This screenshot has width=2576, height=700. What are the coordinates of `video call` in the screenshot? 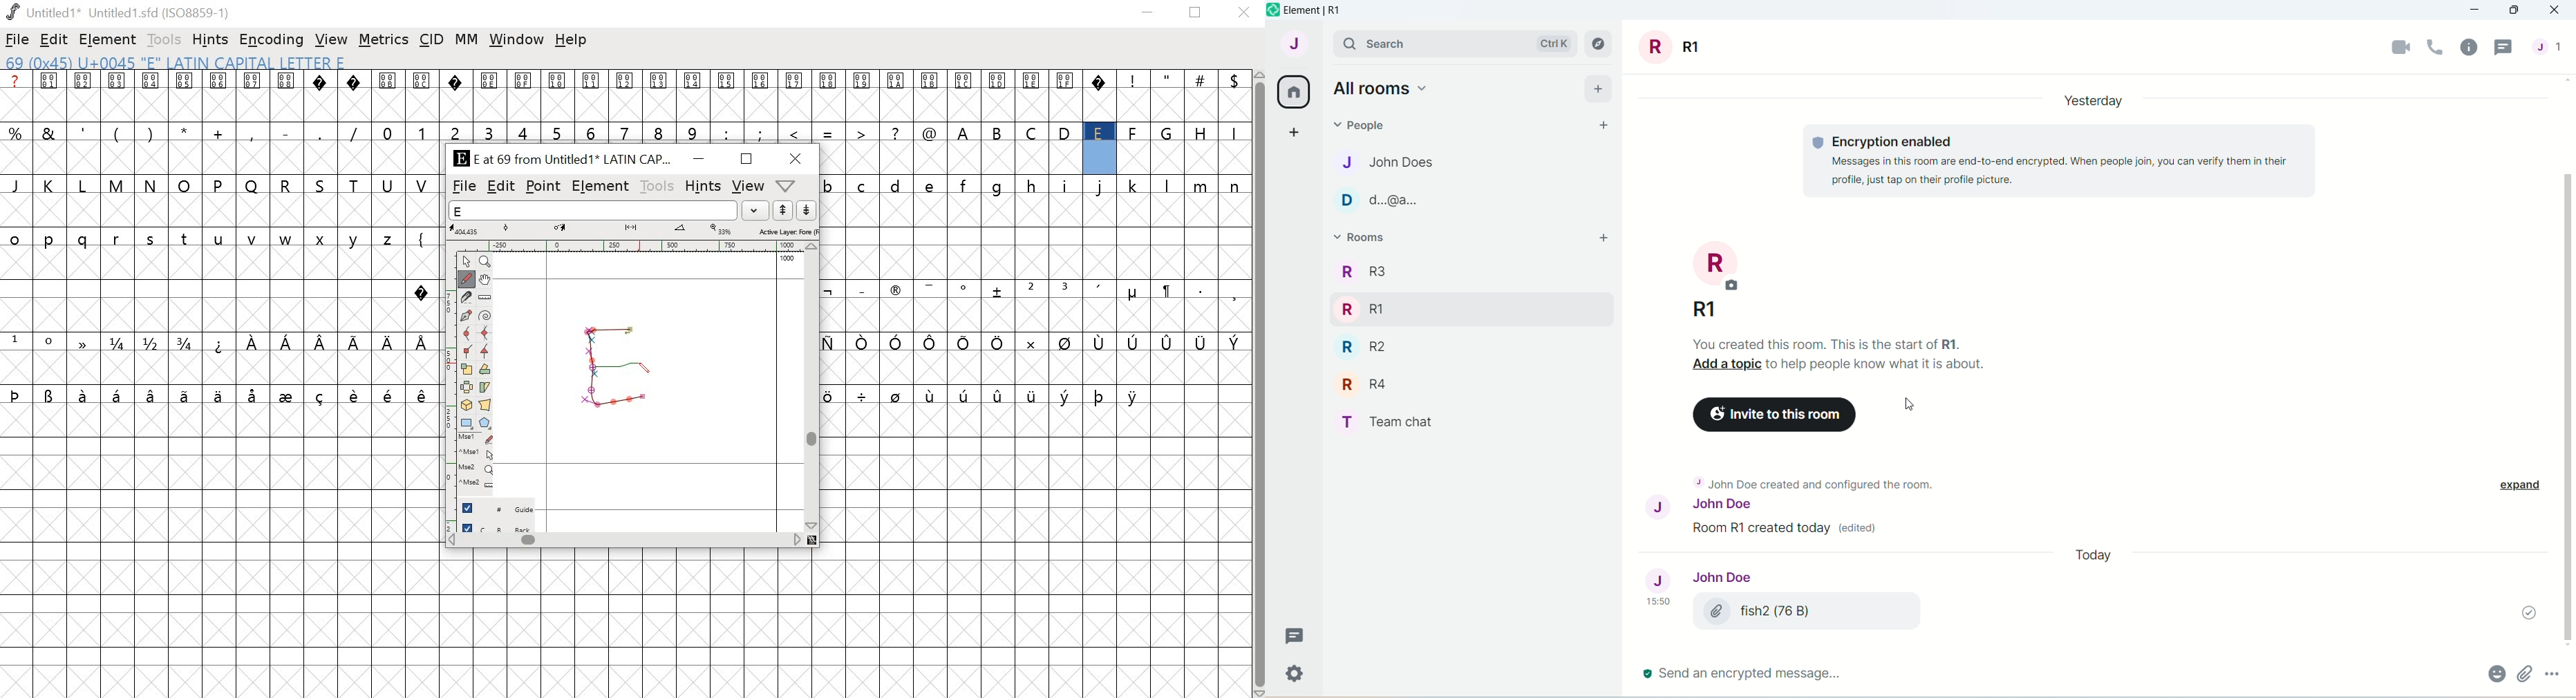 It's located at (2395, 50).